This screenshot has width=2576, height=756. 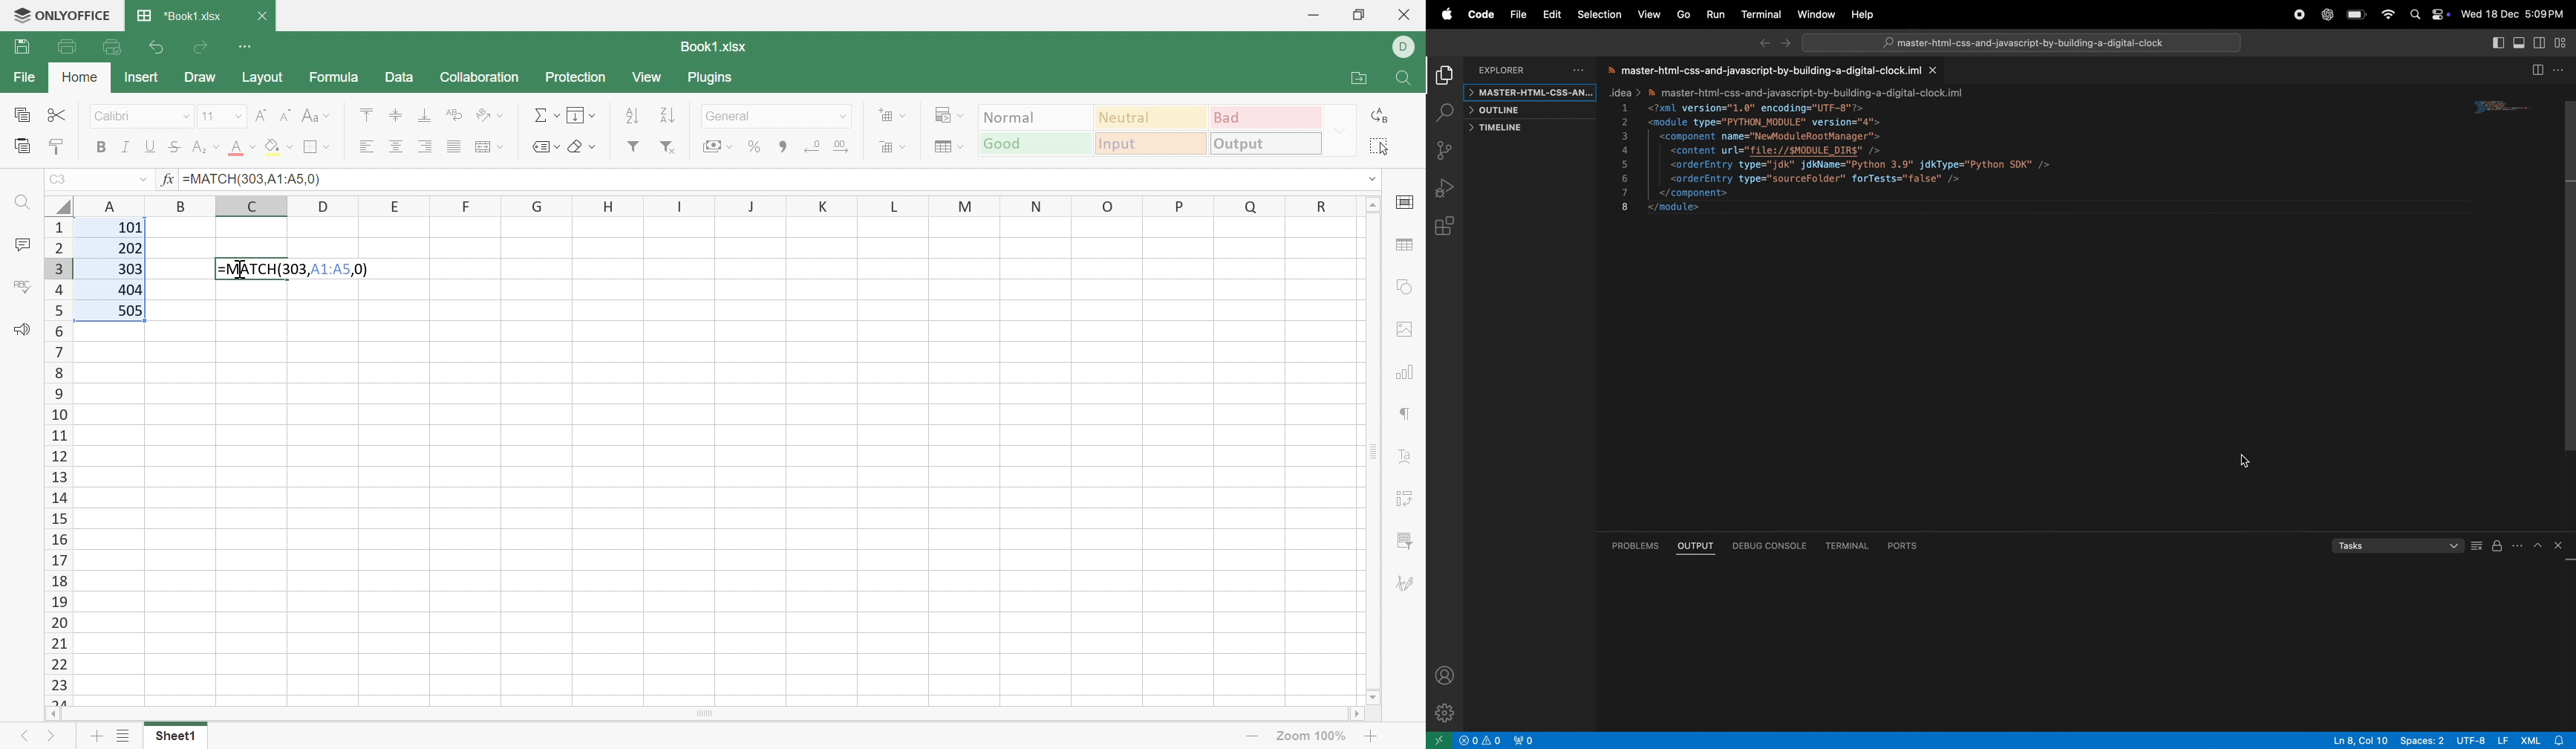 What do you see at coordinates (581, 144) in the screenshot?
I see `Clear` at bounding box center [581, 144].